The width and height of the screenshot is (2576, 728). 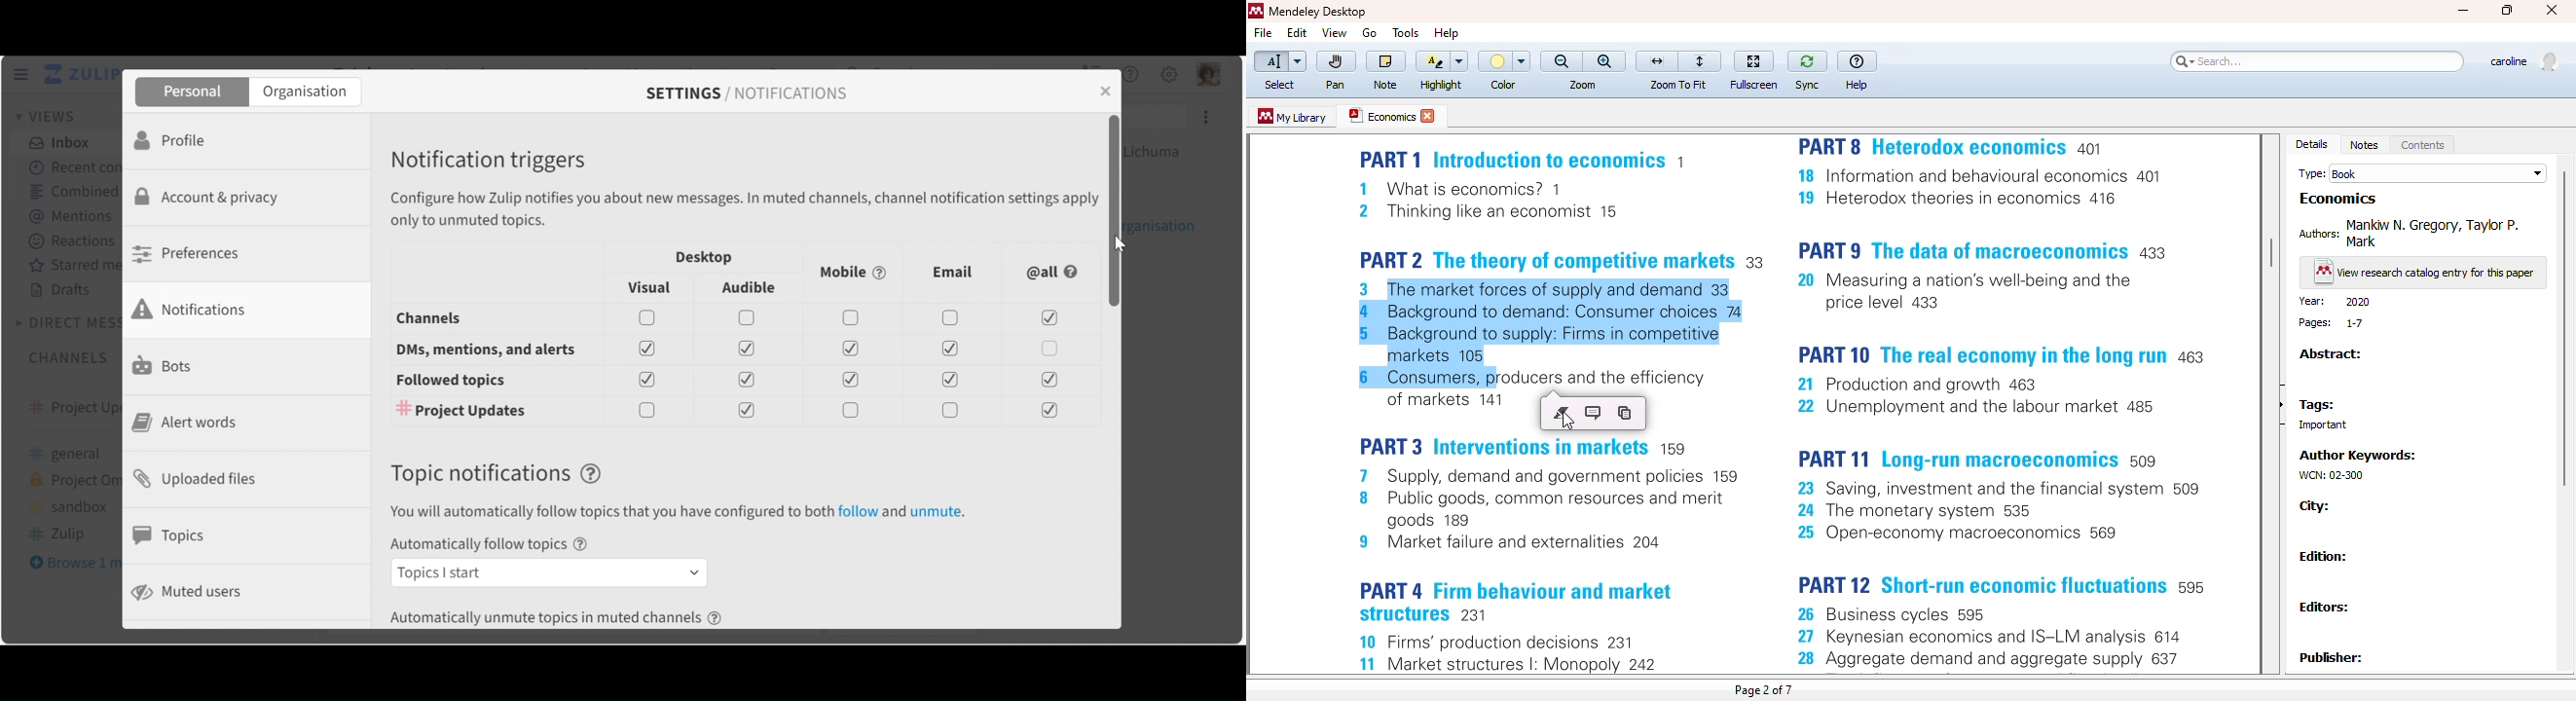 I want to click on year: 2020, so click(x=2335, y=302).